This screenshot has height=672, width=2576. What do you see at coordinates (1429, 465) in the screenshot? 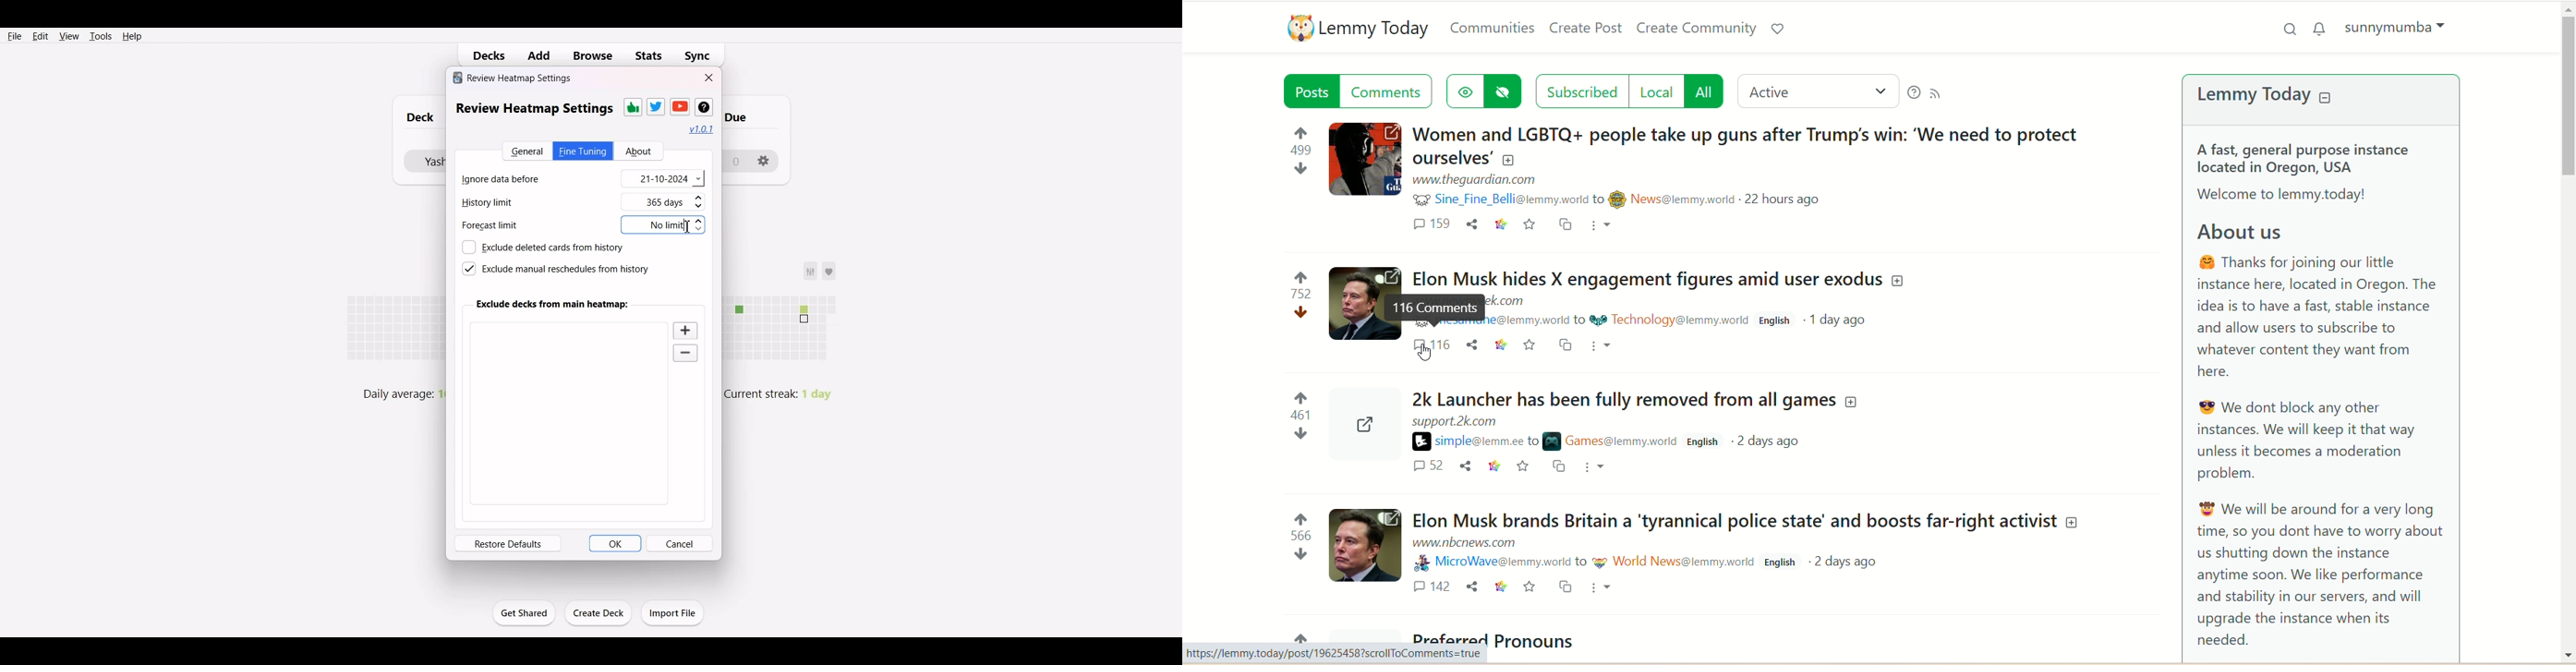
I see `comment 52` at bounding box center [1429, 465].